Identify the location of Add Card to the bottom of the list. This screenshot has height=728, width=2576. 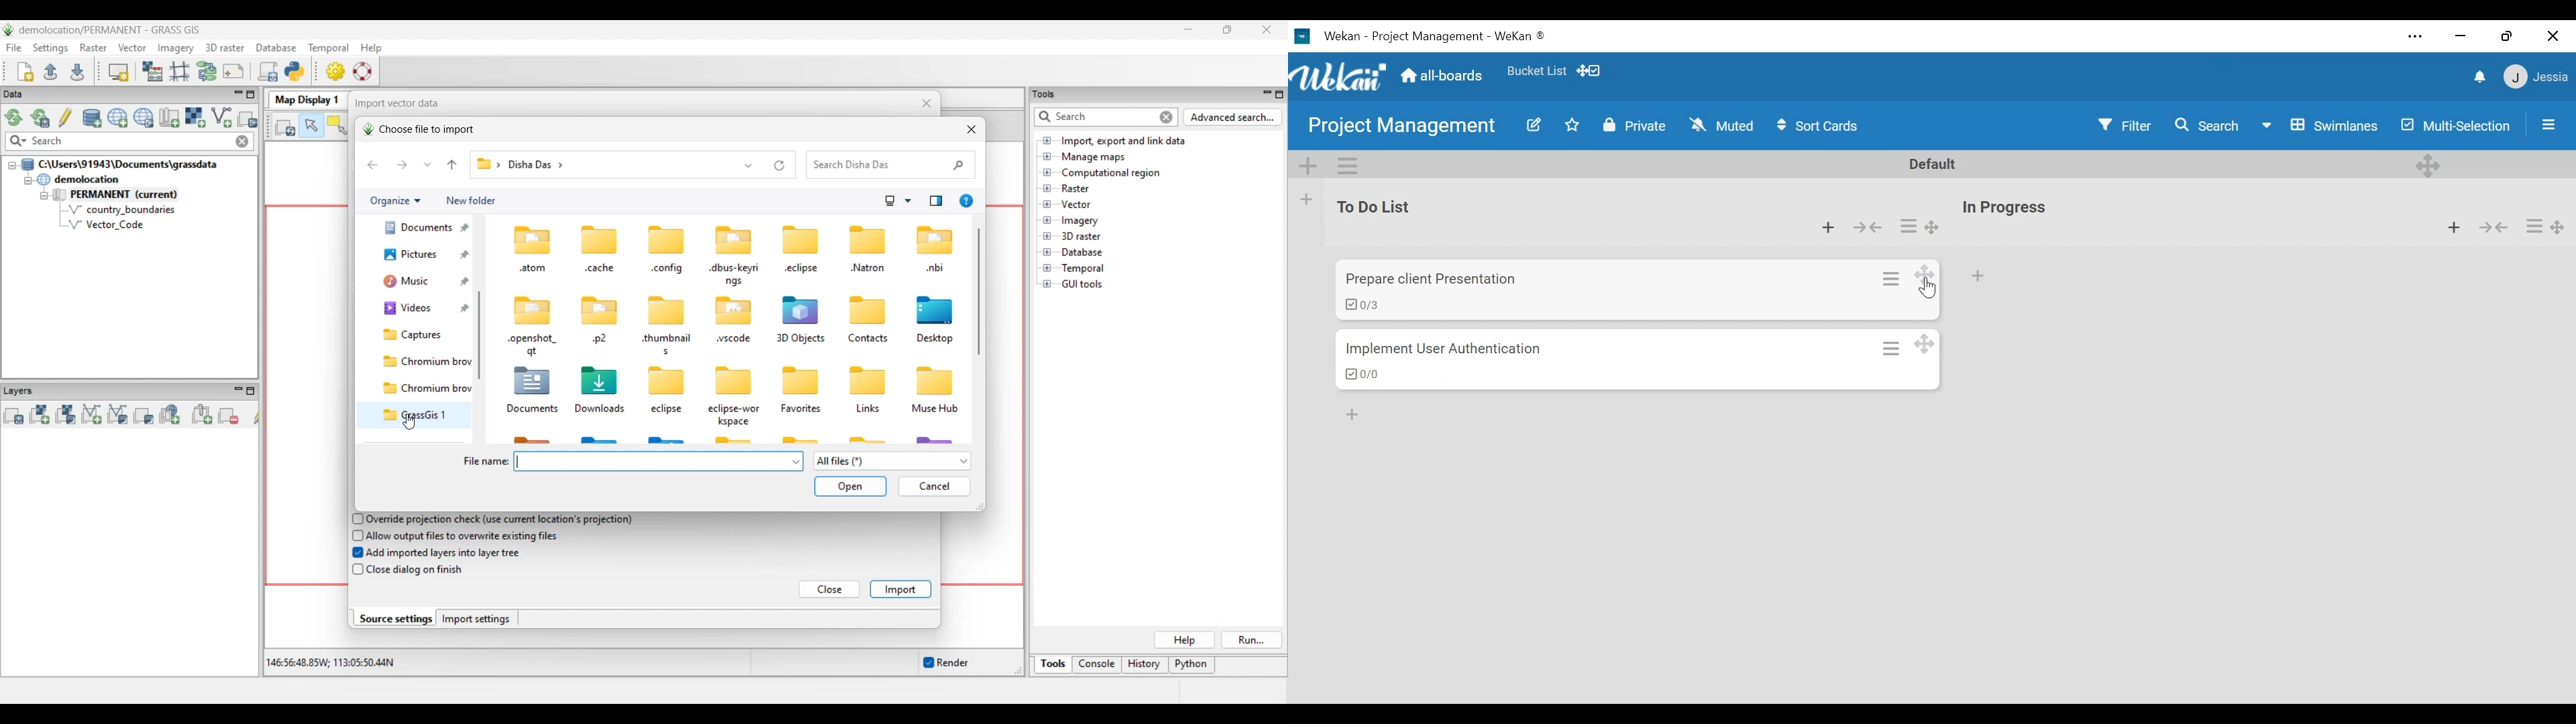
(1978, 276).